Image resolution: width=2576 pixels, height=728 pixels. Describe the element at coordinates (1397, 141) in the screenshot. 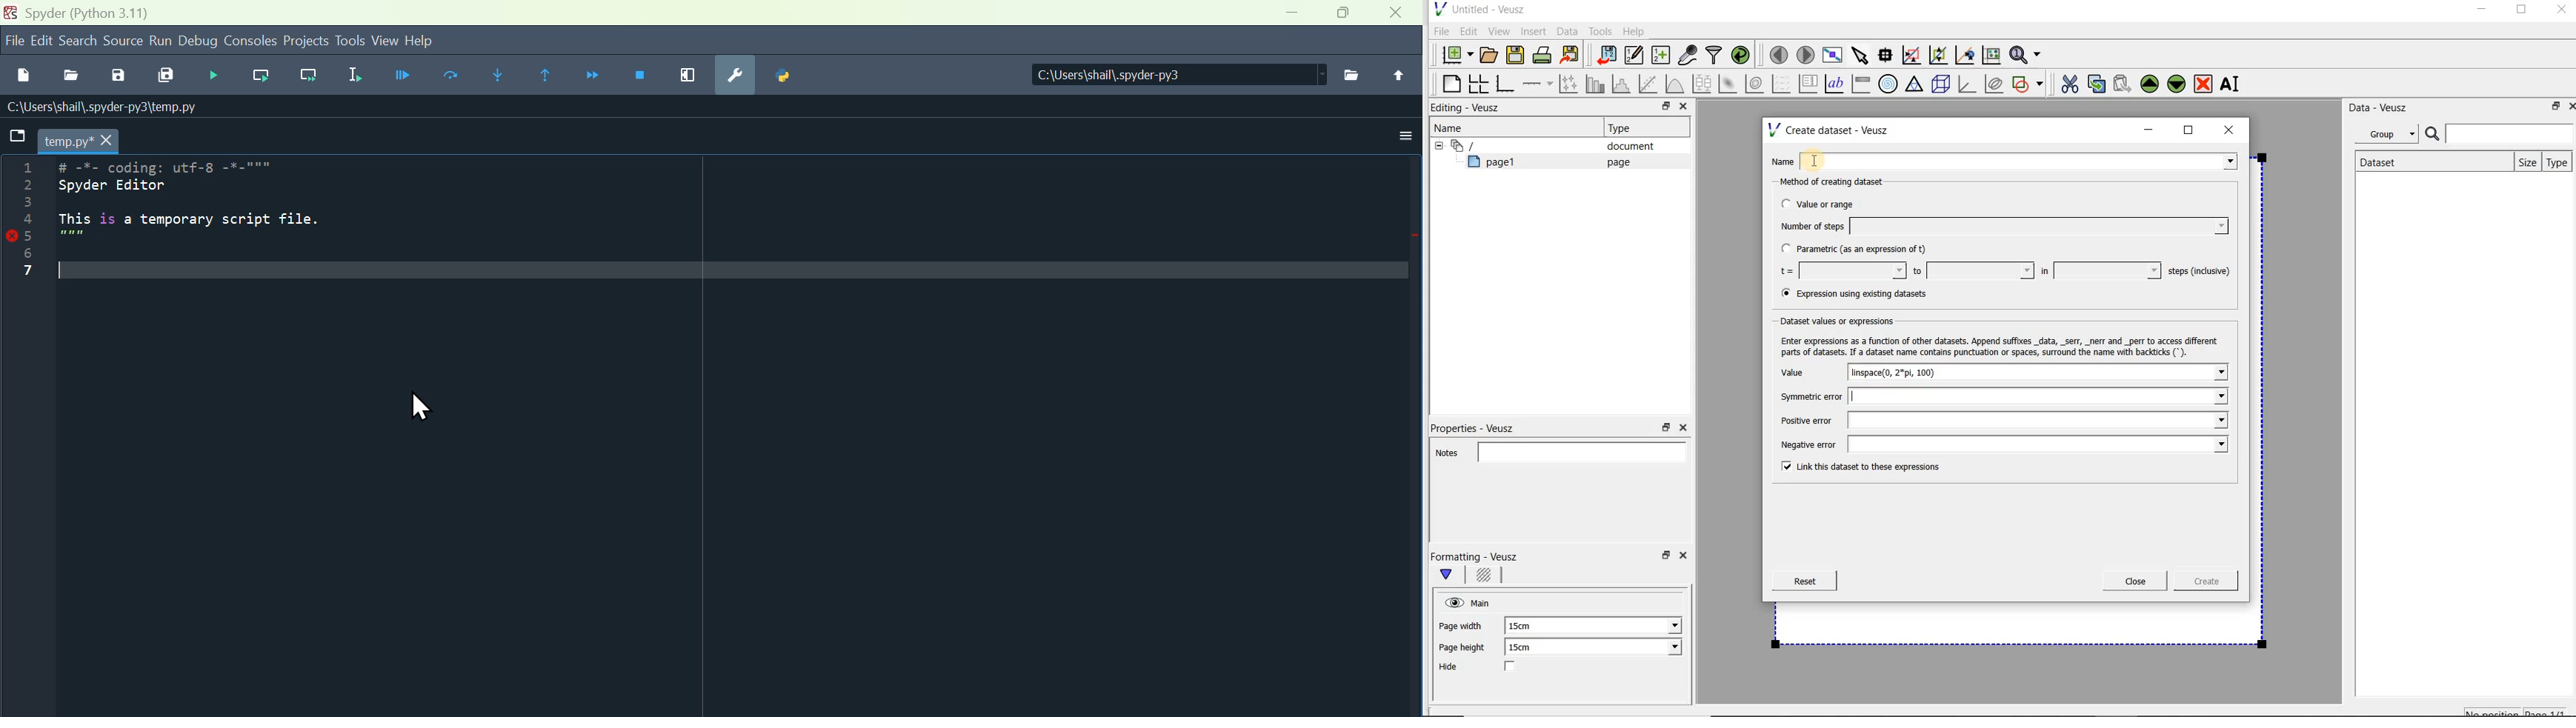

I see `More options` at that location.